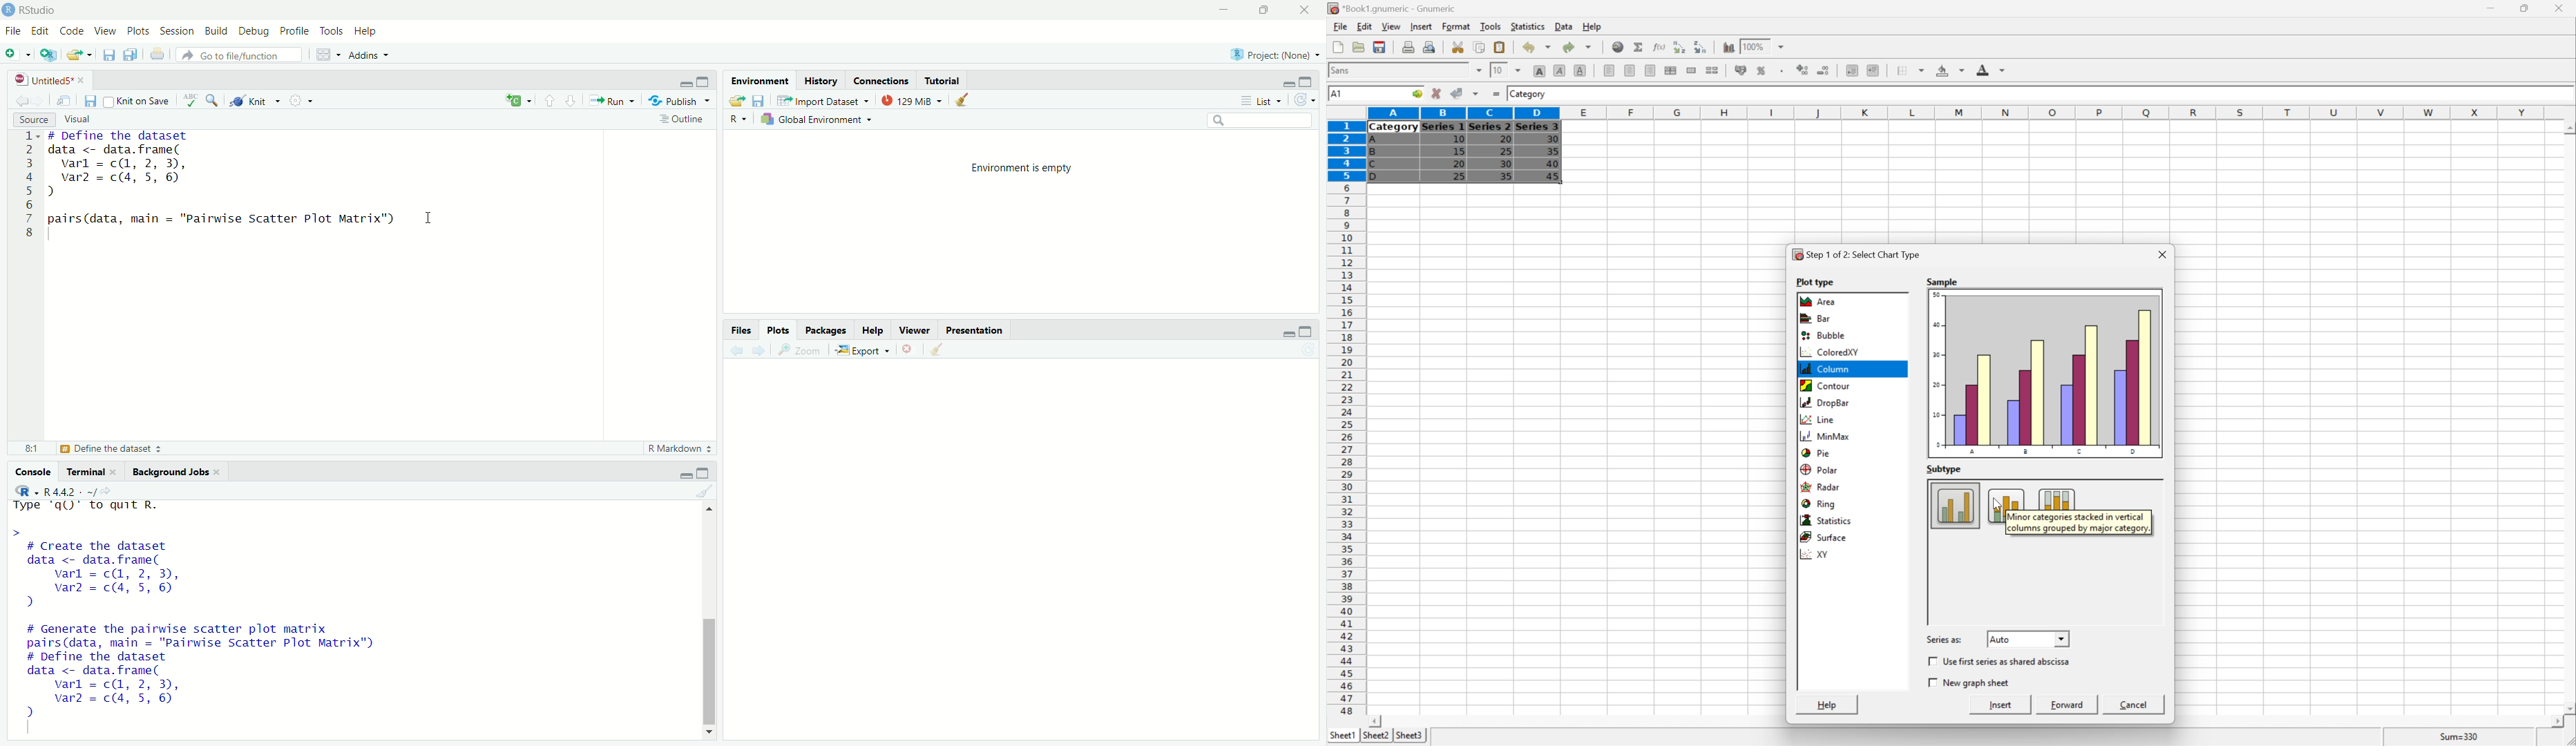 The width and height of the screenshot is (2576, 756). Describe the element at coordinates (914, 329) in the screenshot. I see `Viewer` at that location.